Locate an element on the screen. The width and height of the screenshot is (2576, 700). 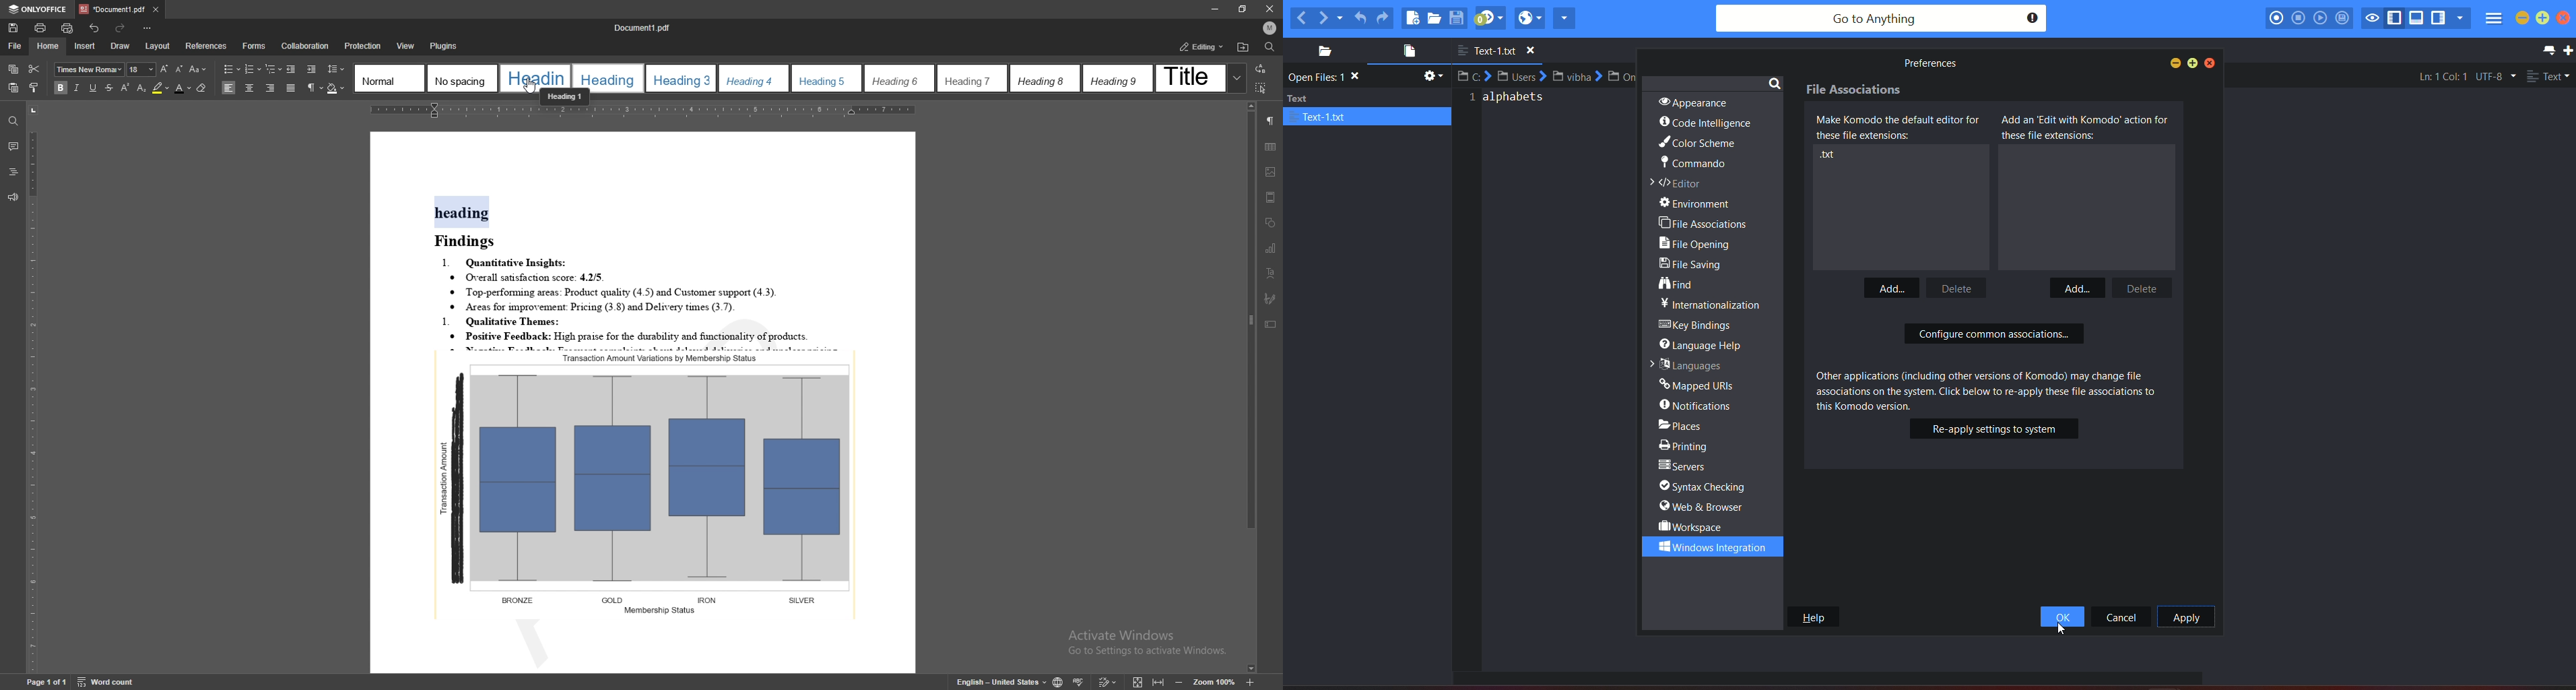
web & browser is located at coordinates (1703, 507).